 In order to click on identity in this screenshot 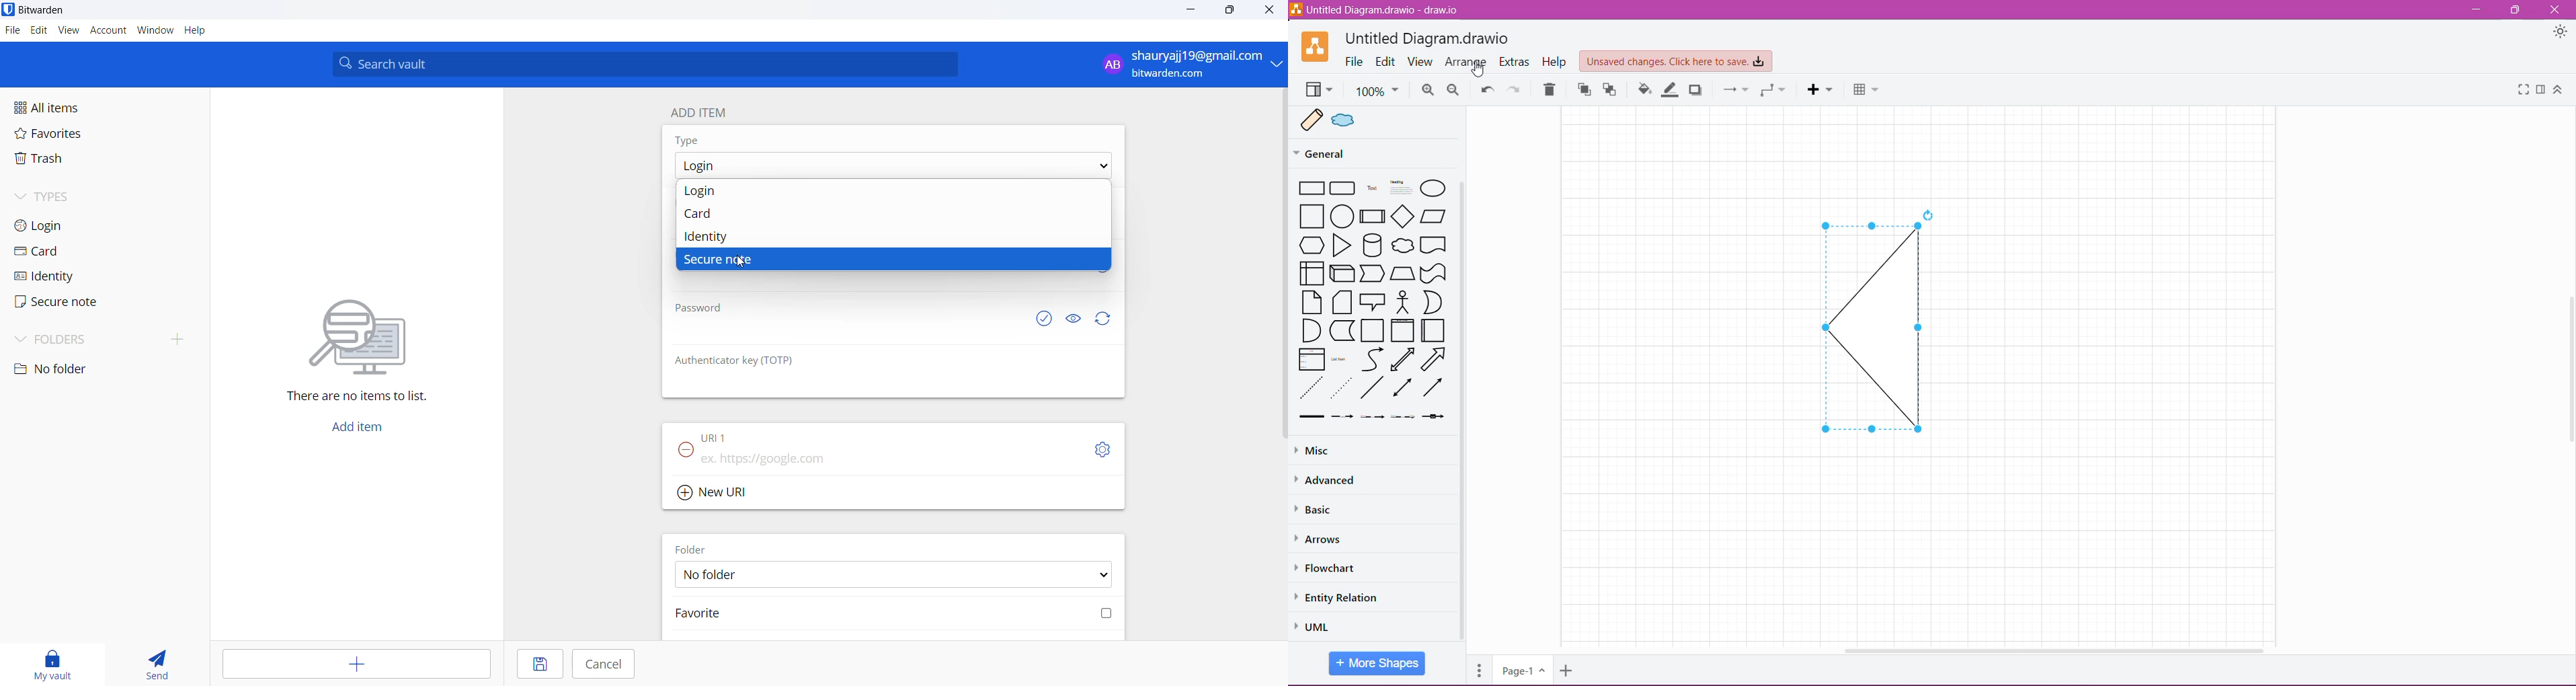, I will do `click(886, 235)`.